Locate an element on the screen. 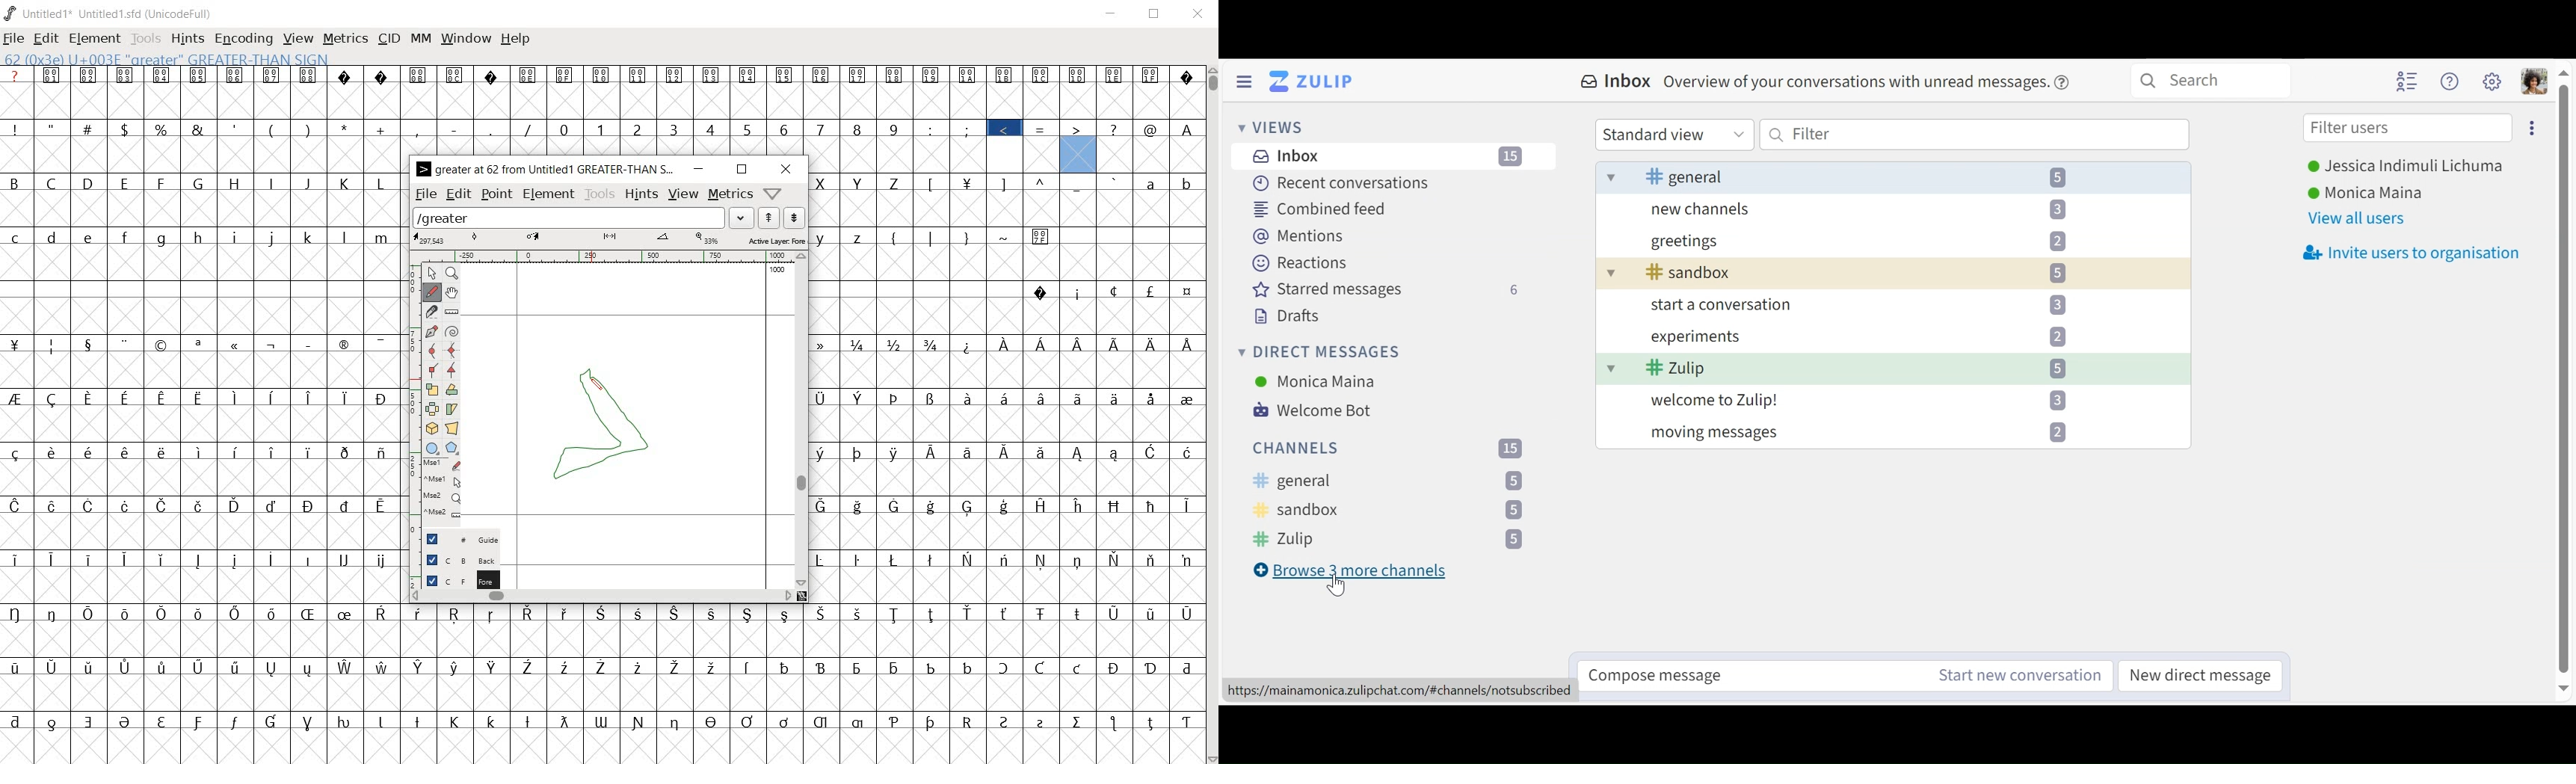  Eclipse is located at coordinates (2532, 127).